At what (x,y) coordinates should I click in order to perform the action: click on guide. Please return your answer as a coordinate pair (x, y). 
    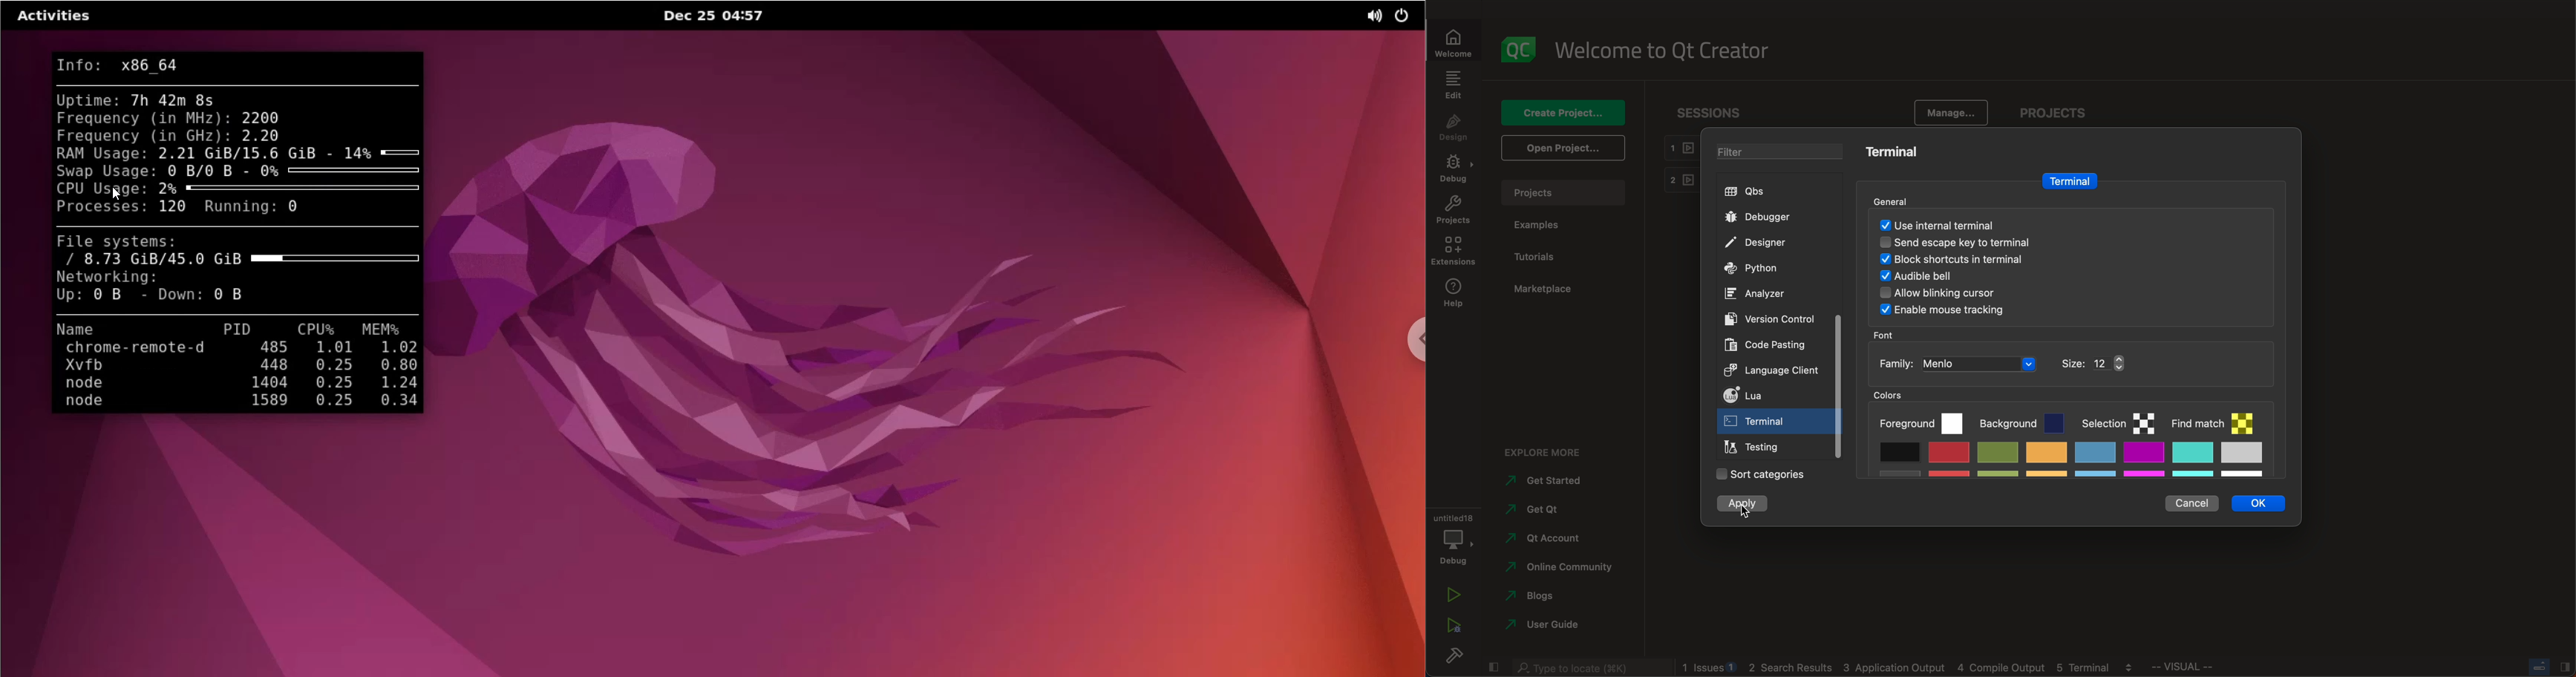
    Looking at the image, I should click on (1547, 623).